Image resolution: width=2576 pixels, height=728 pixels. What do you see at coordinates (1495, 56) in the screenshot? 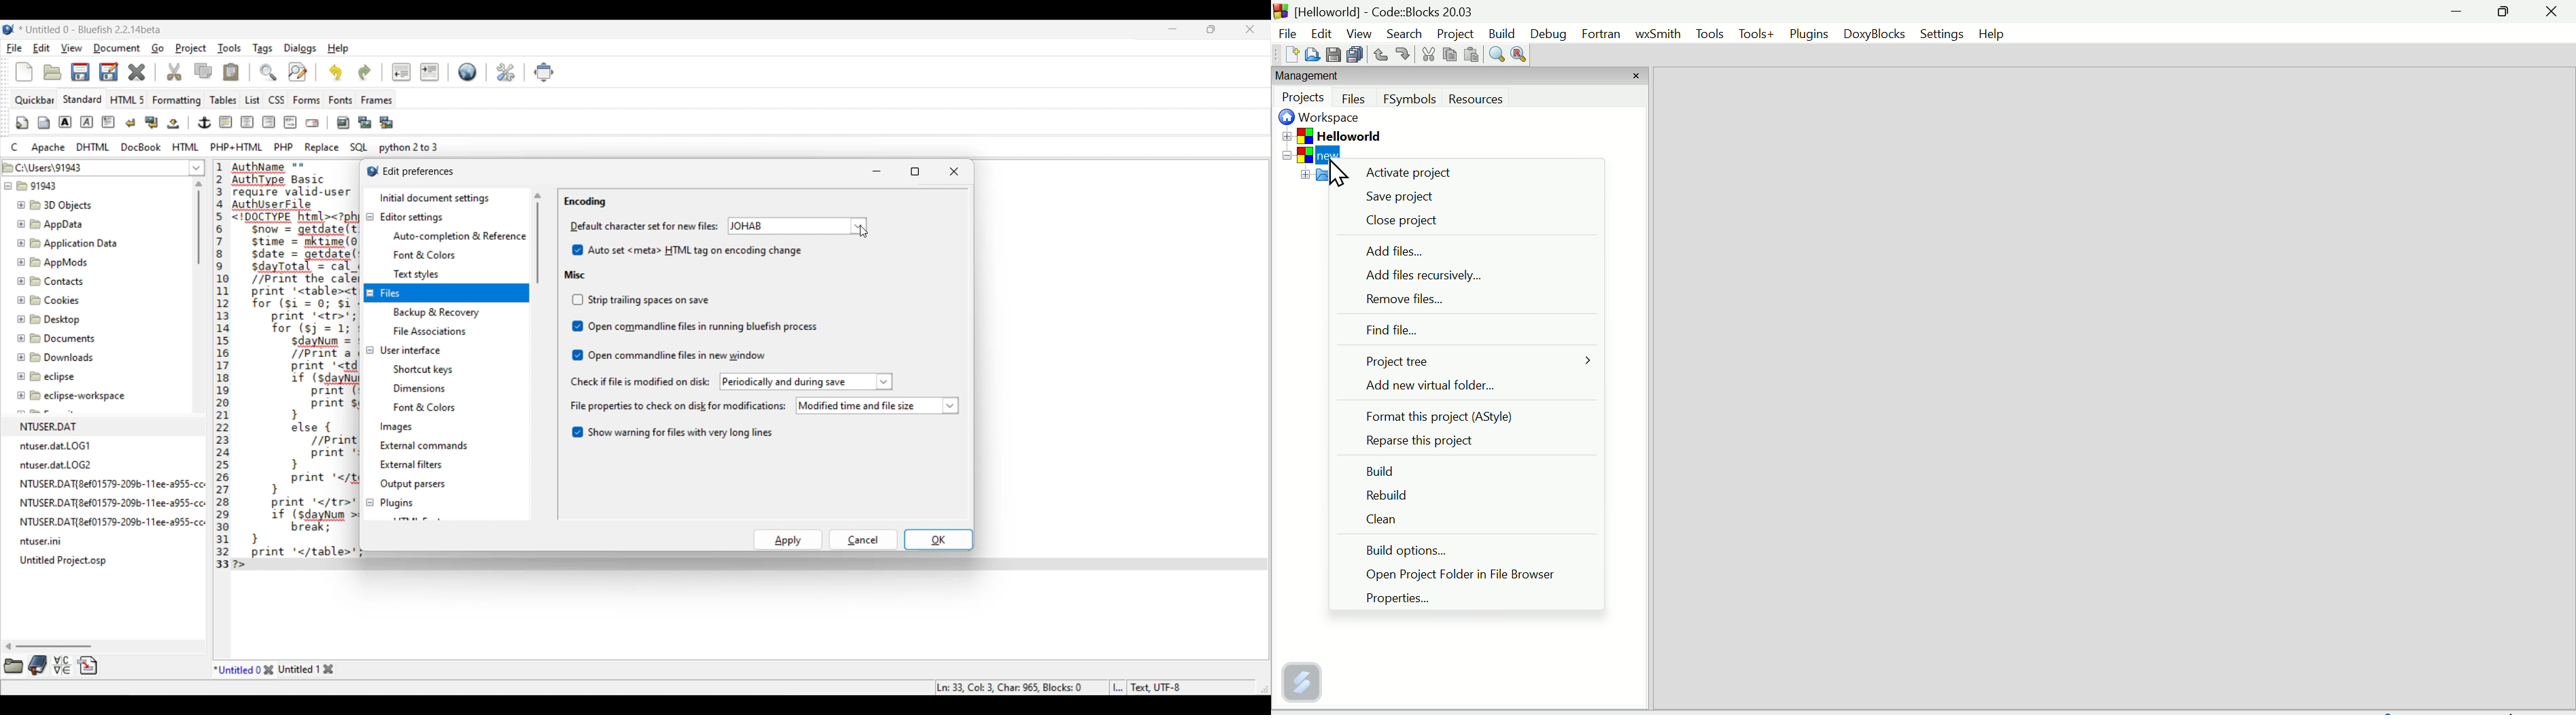
I see `Find` at bounding box center [1495, 56].